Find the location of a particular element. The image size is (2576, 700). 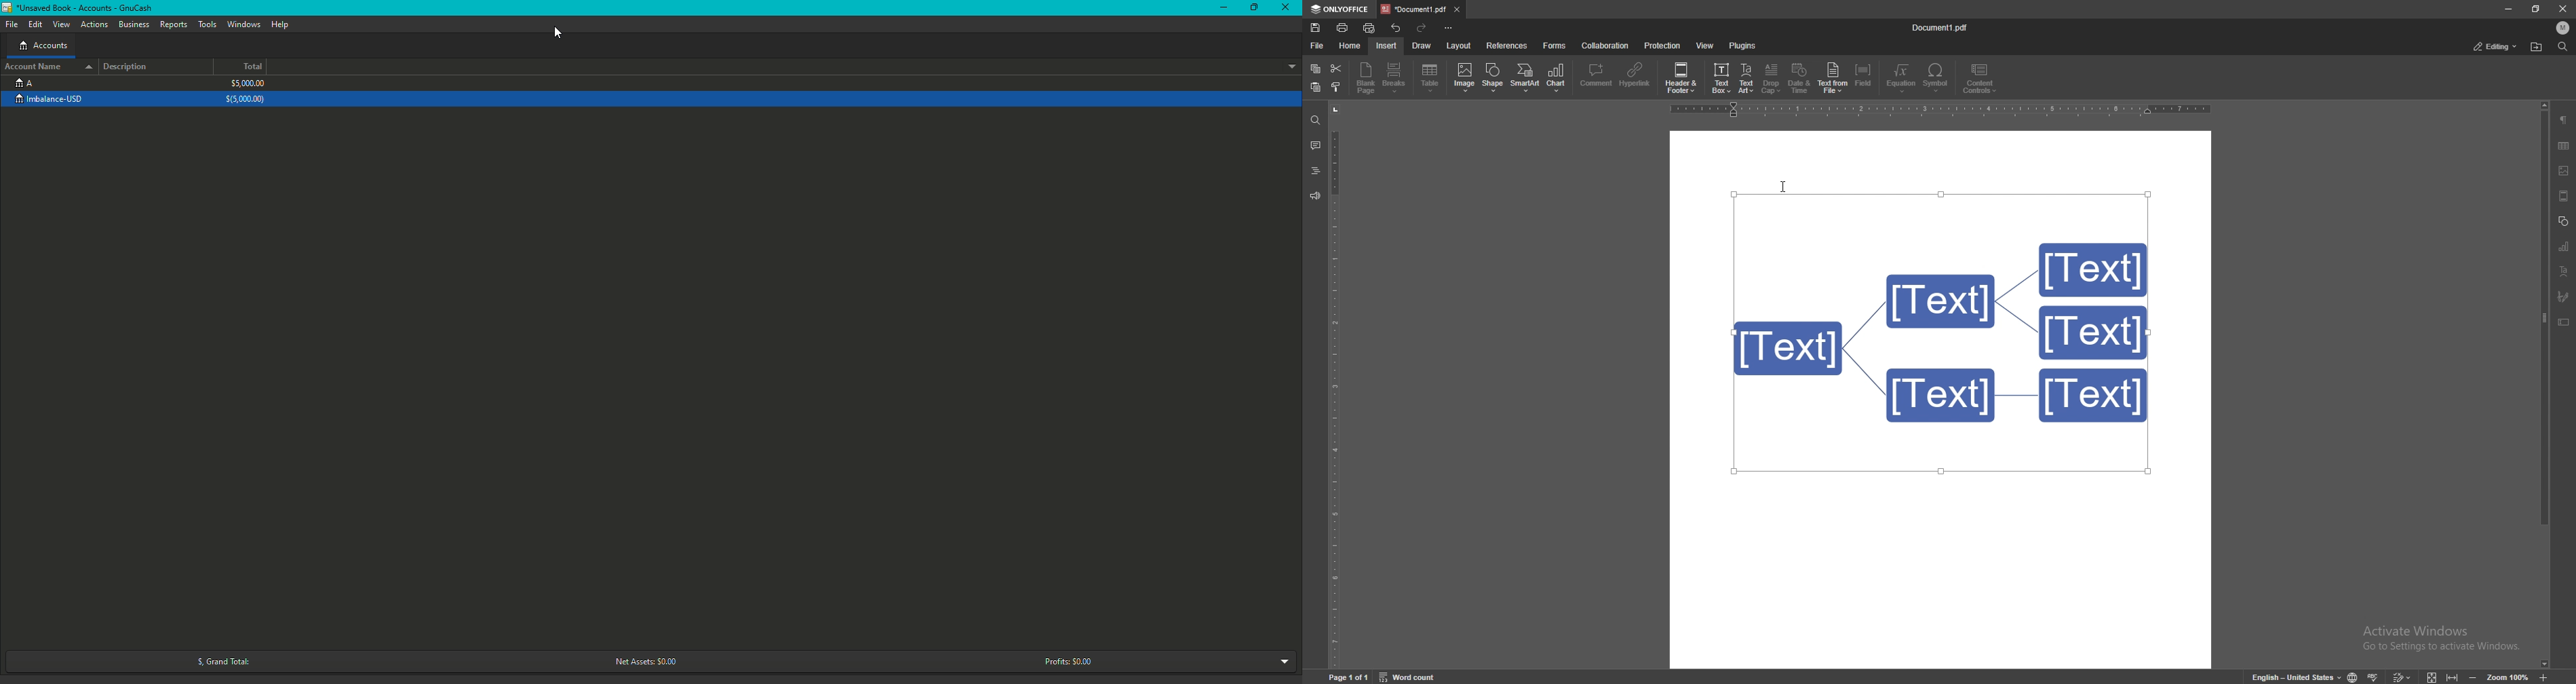

Help is located at coordinates (279, 24).